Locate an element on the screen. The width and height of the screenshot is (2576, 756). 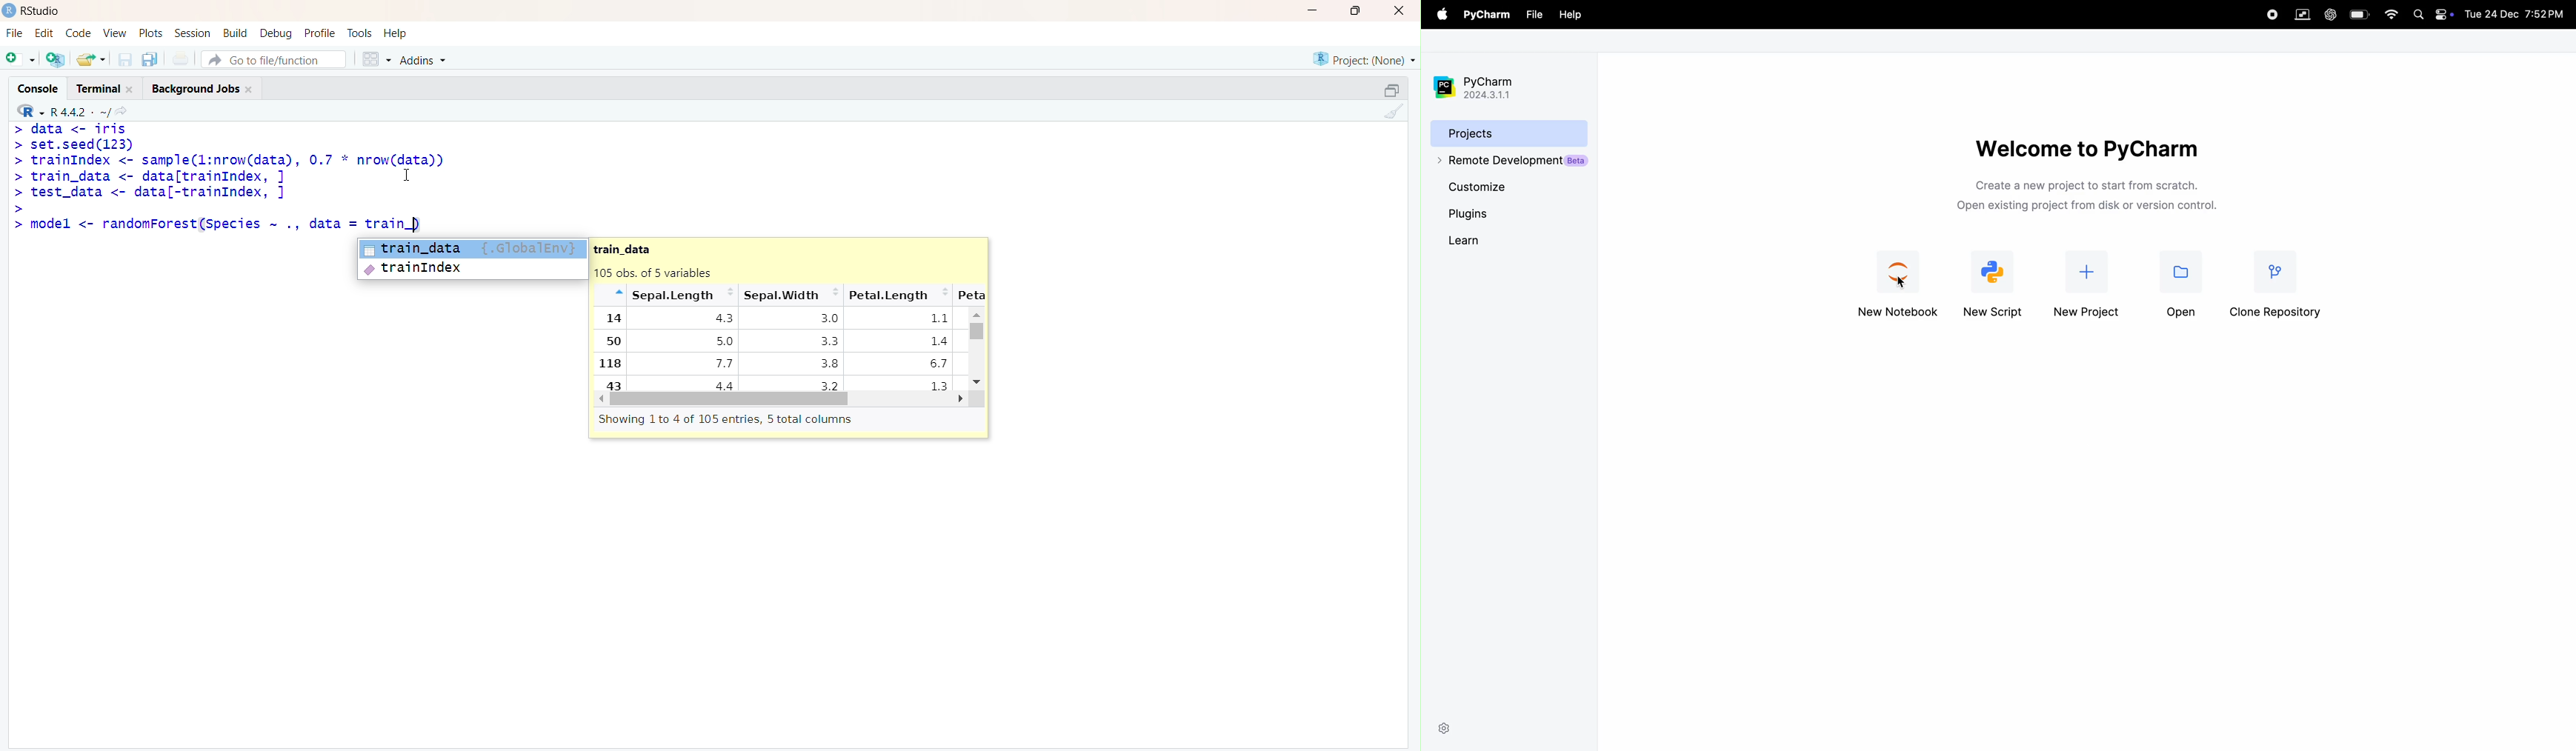
Scrollbar is located at coordinates (733, 400).